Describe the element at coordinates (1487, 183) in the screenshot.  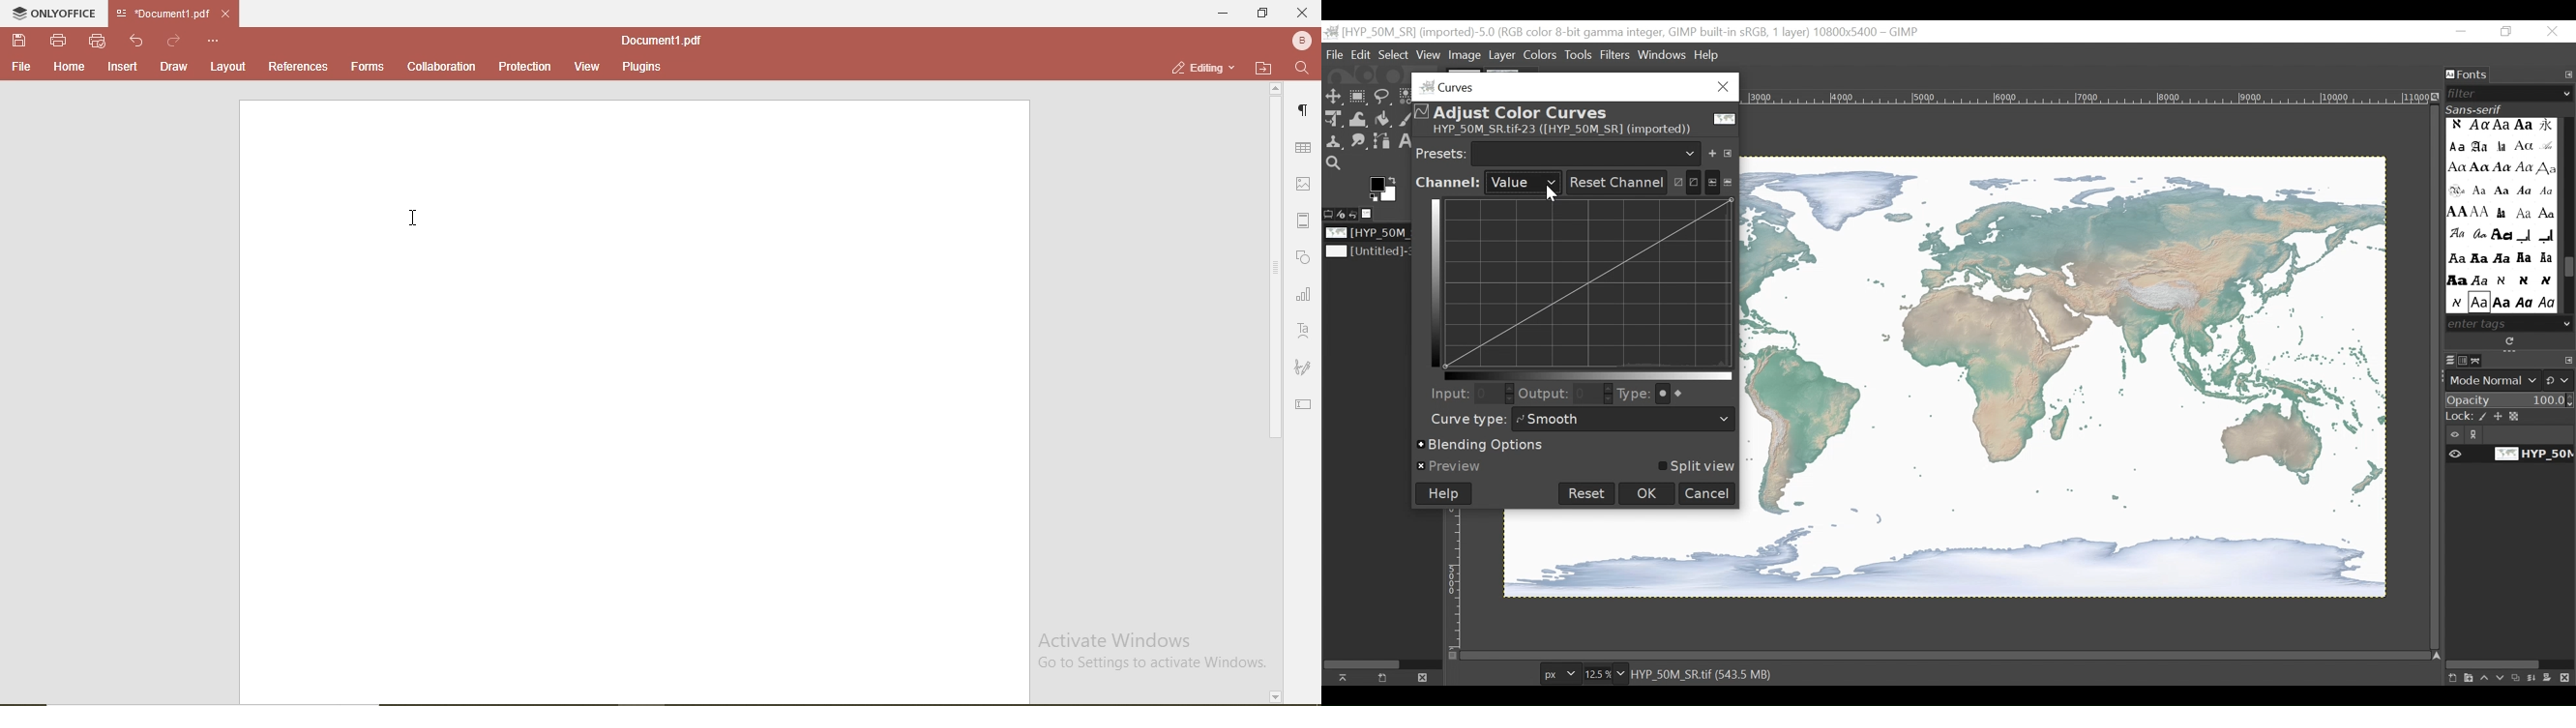
I see `Channel Selection` at that location.